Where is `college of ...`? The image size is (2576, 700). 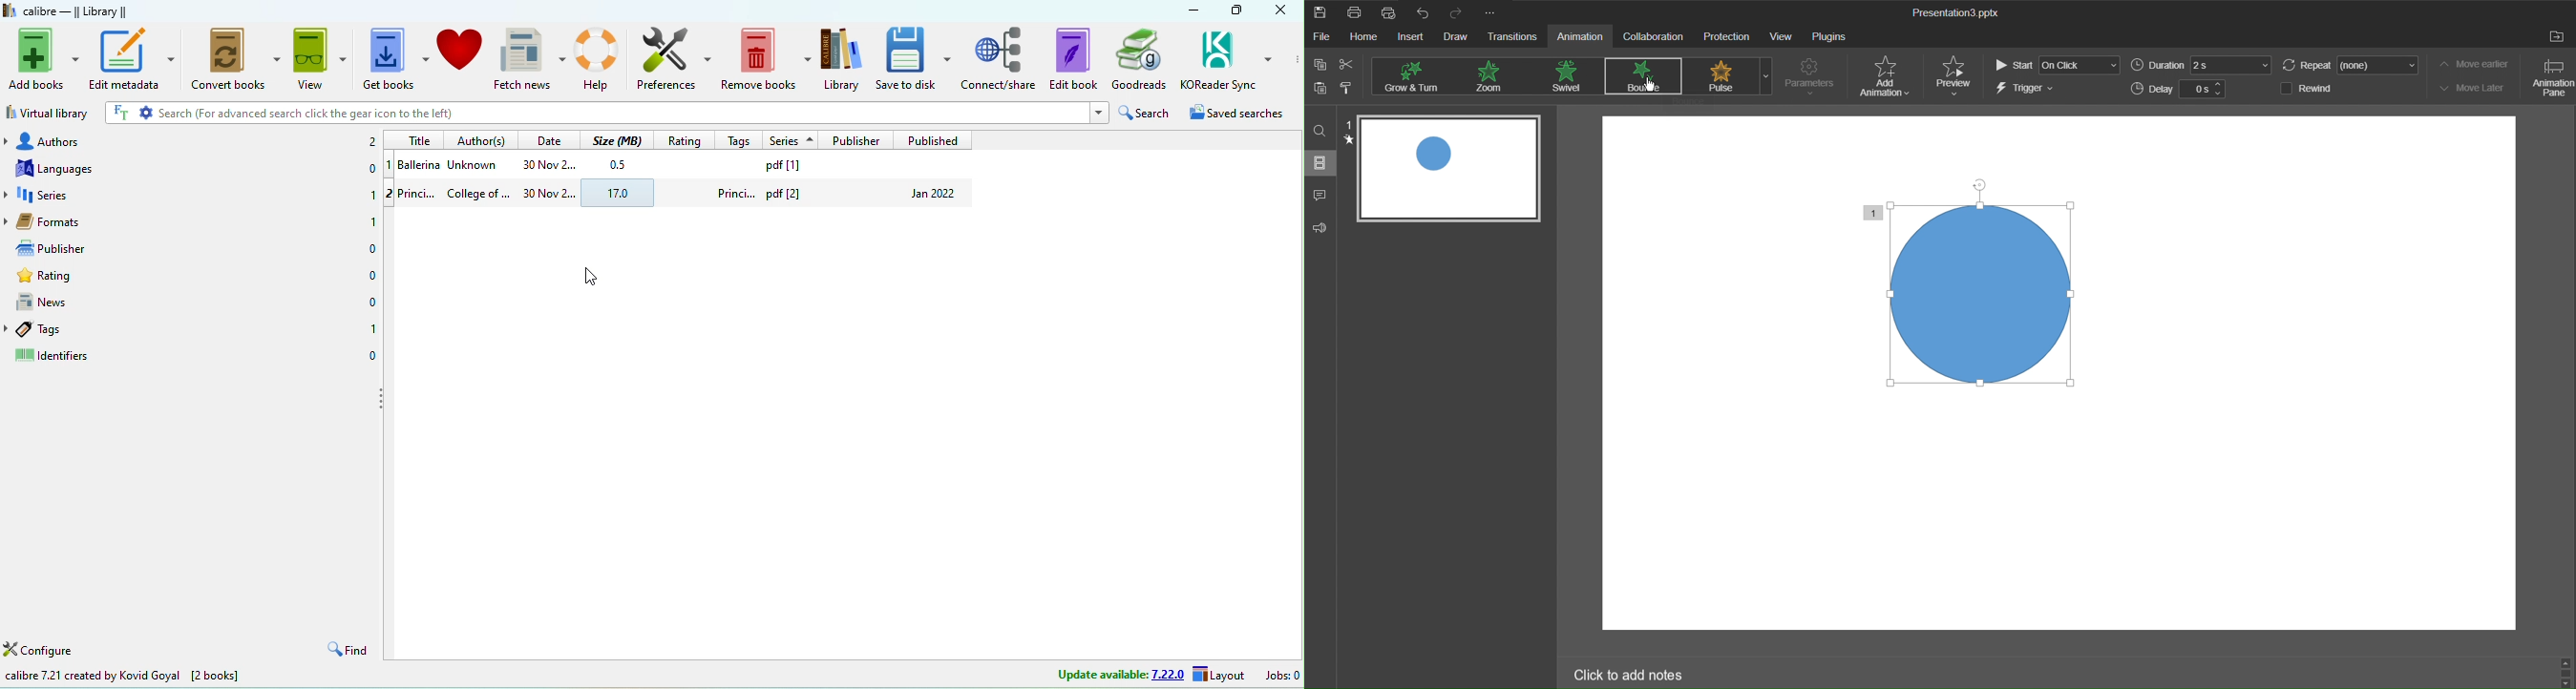 college of ... is located at coordinates (479, 193).